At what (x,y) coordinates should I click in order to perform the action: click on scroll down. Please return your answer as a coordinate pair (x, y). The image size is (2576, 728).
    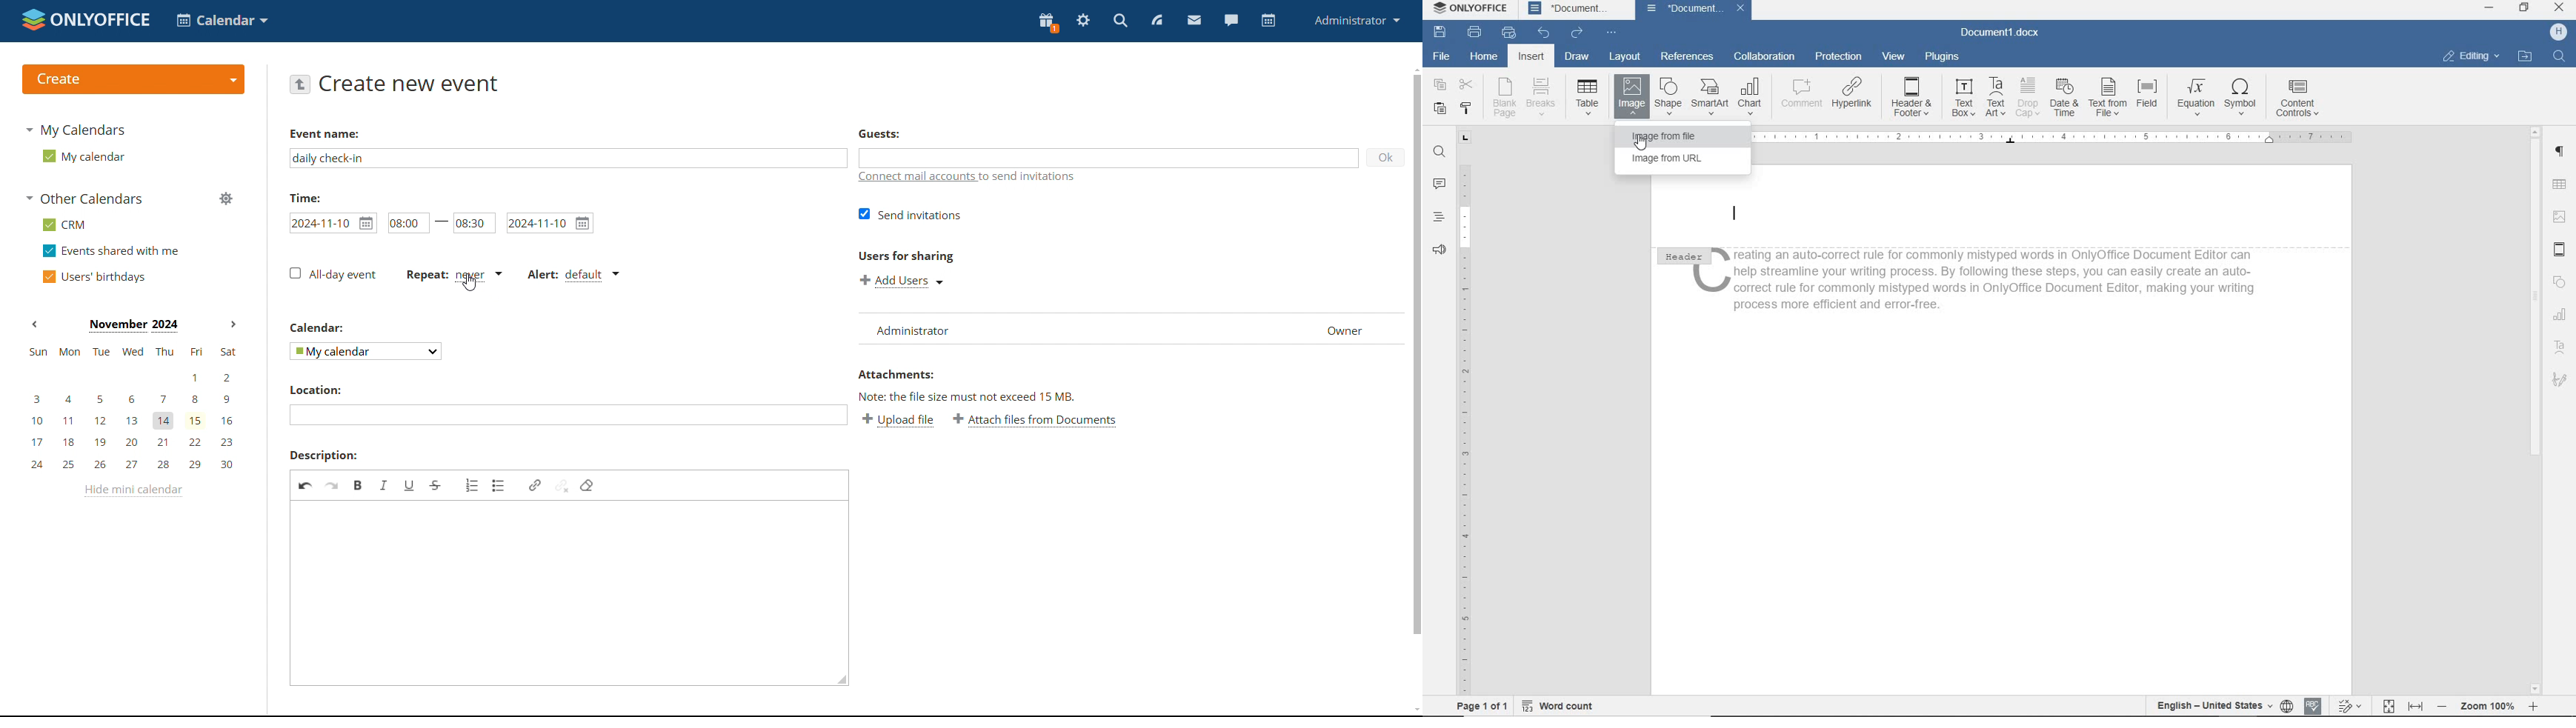
    Looking at the image, I should click on (1414, 710).